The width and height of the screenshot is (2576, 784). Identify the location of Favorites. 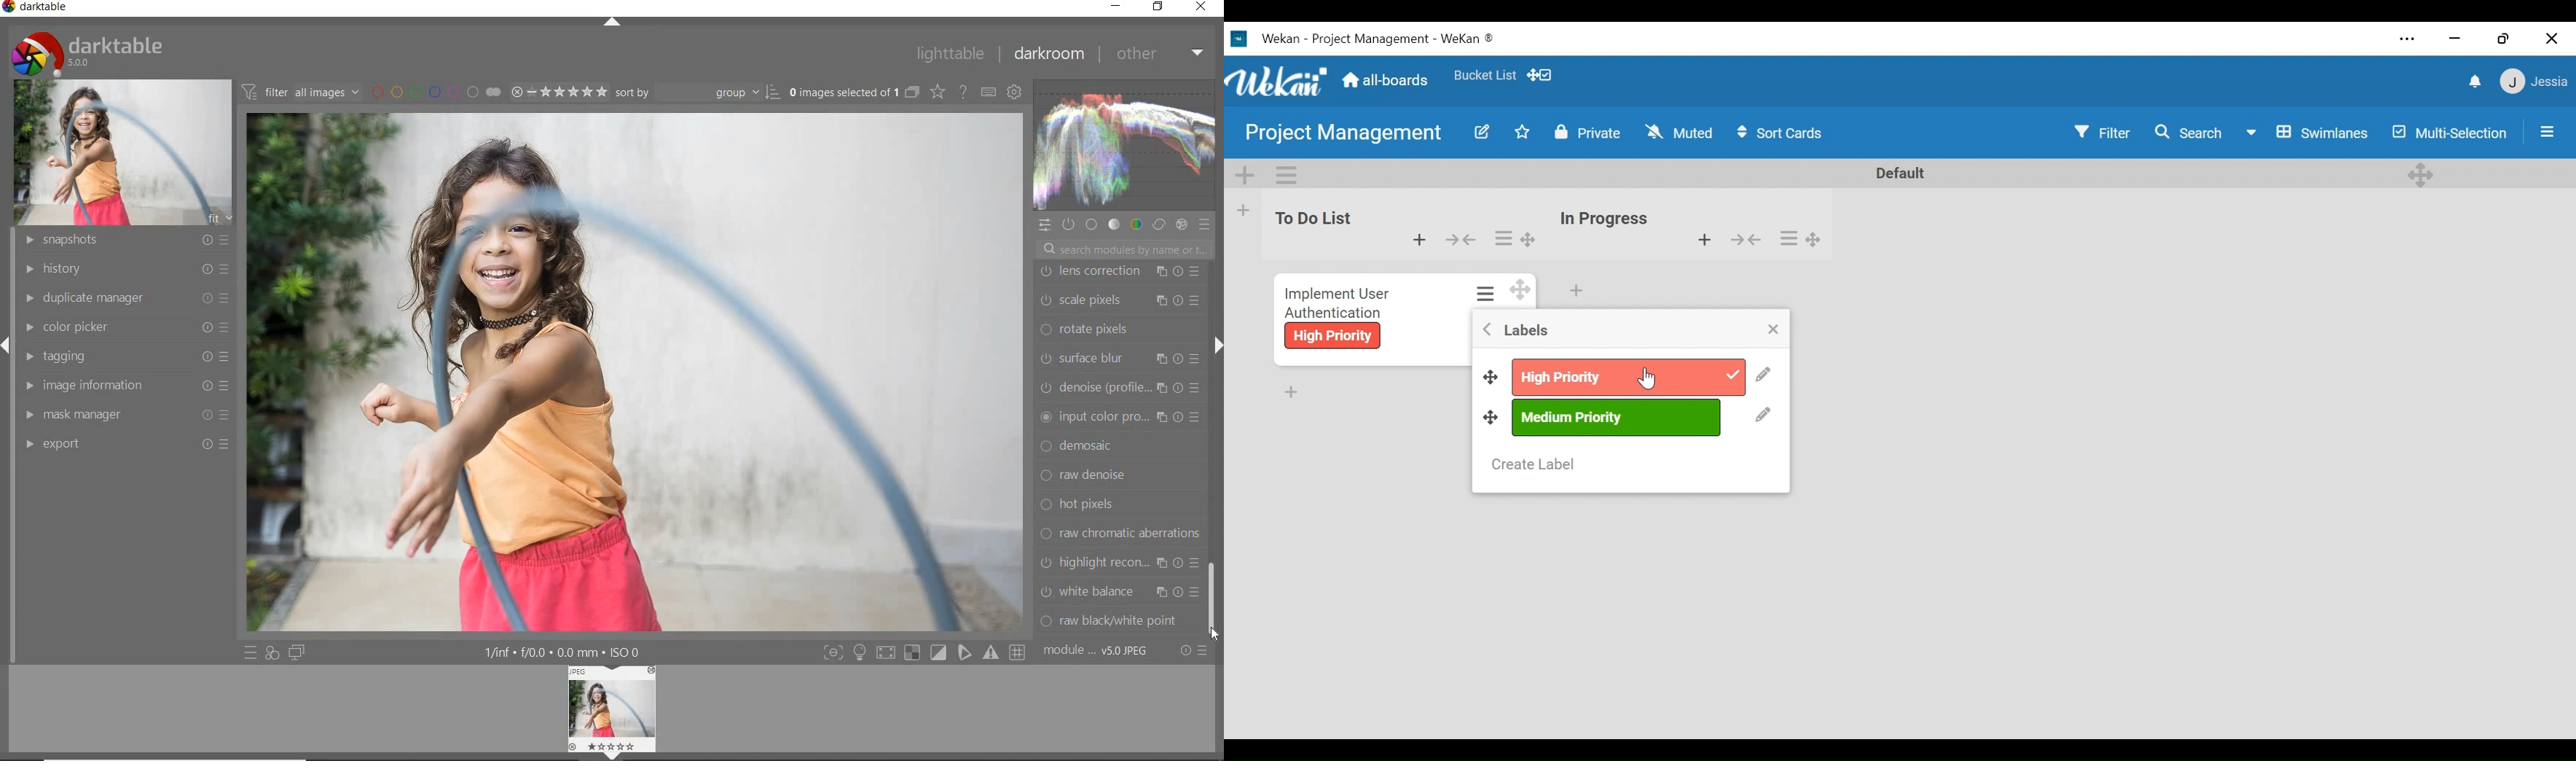
(1484, 75).